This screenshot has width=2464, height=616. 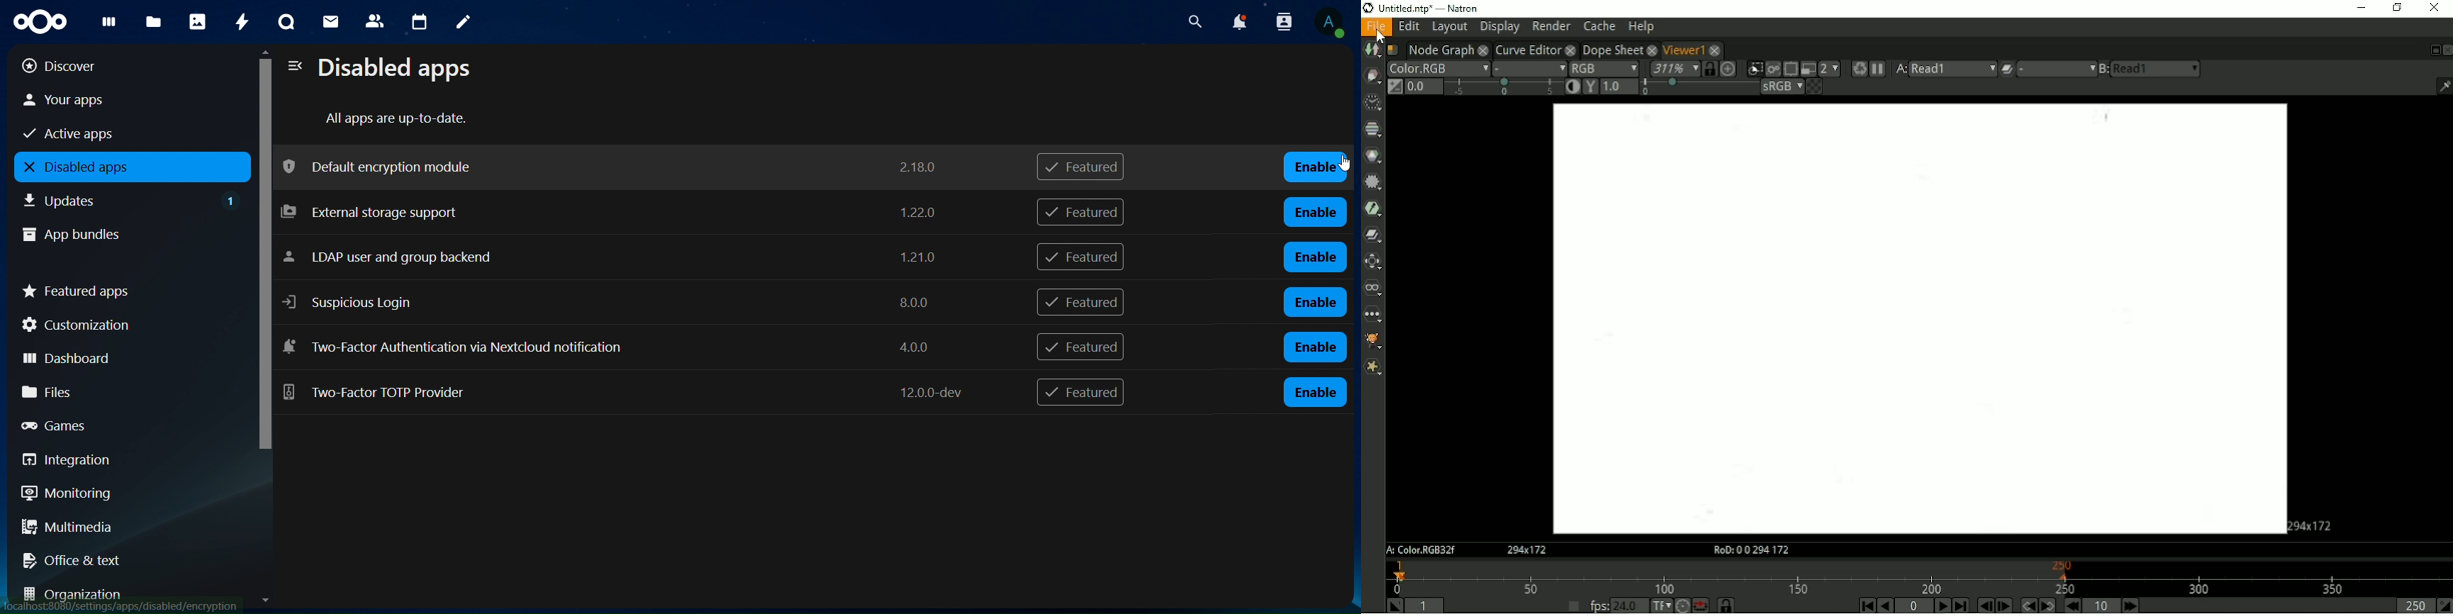 I want to click on photos, so click(x=197, y=21).